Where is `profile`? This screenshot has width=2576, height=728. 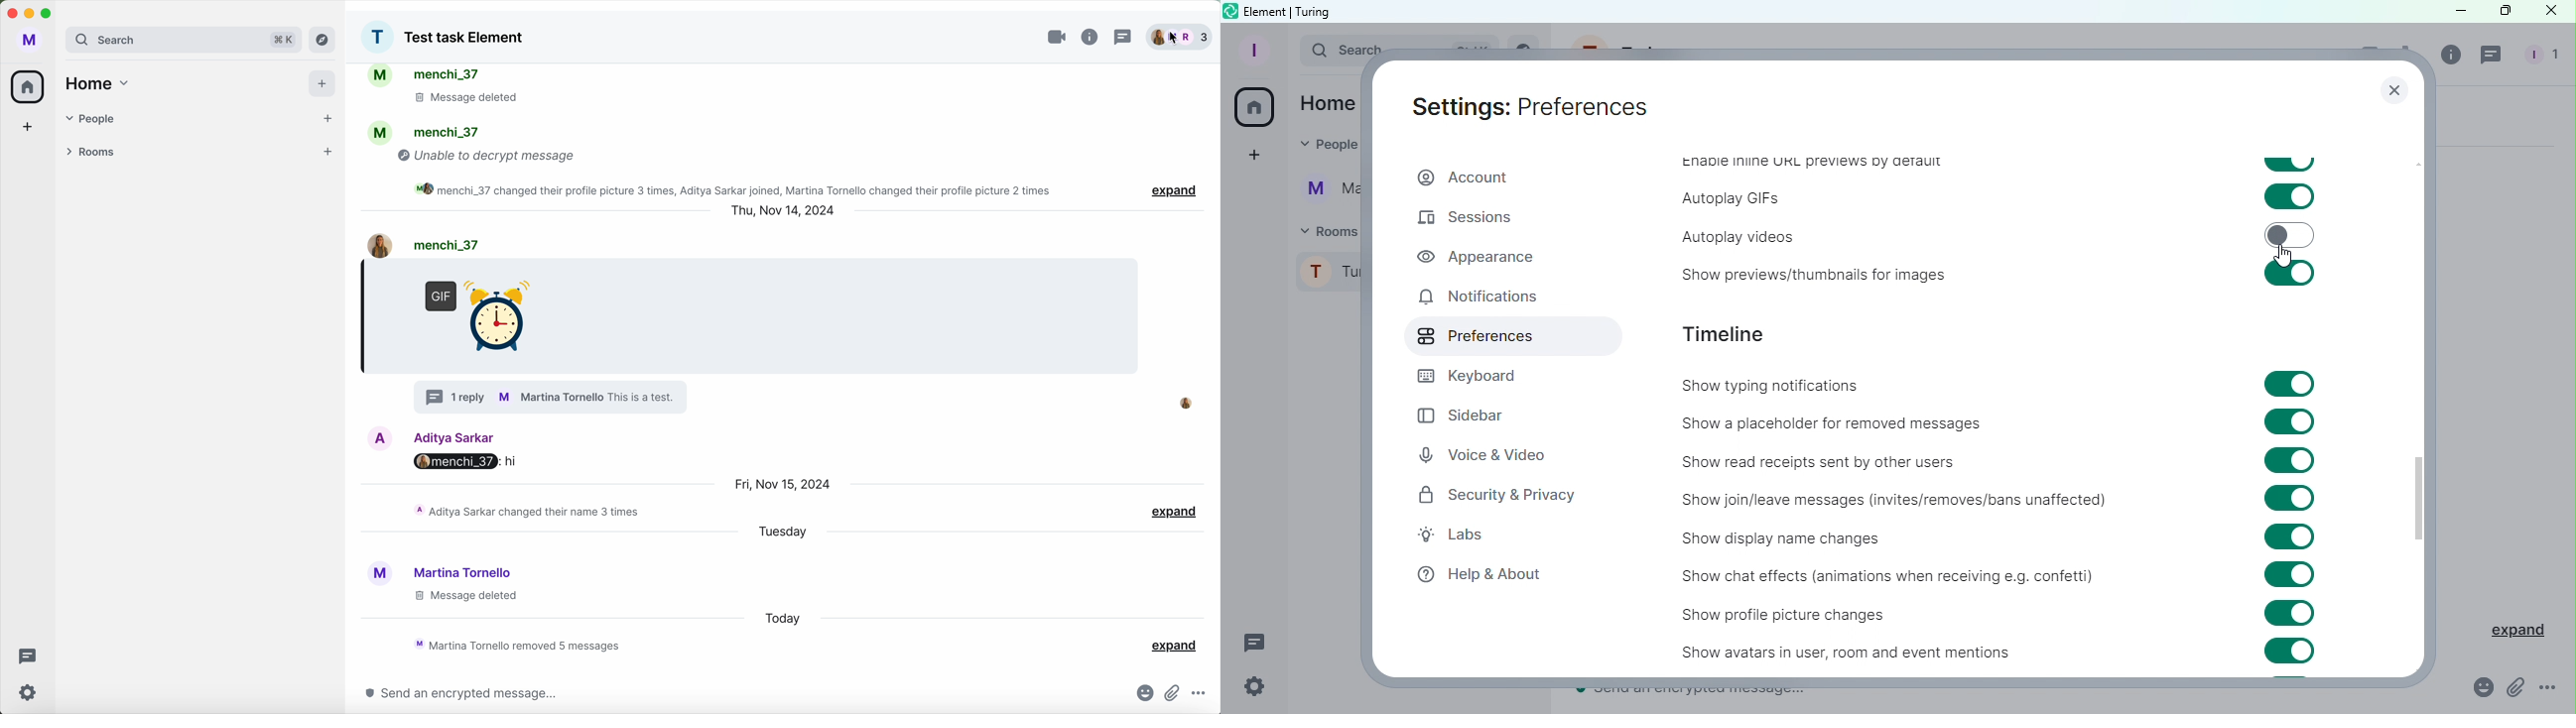
profile is located at coordinates (381, 77).